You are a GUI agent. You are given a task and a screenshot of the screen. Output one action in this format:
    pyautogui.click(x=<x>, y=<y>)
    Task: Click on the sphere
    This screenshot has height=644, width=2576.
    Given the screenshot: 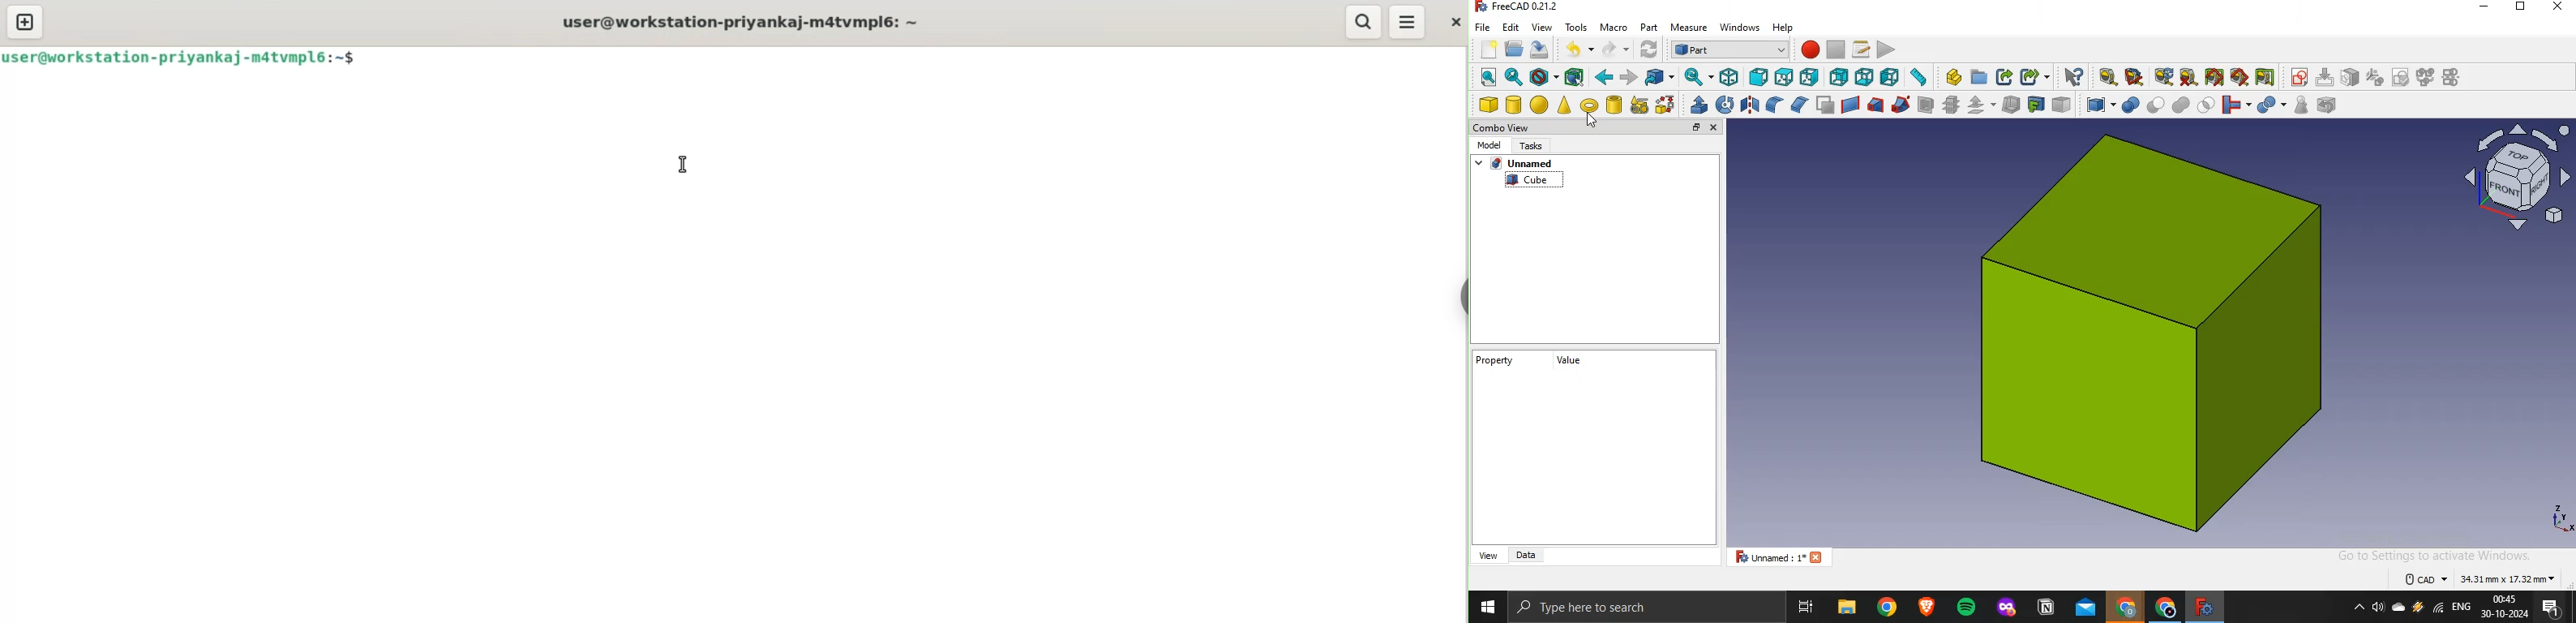 What is the action you would take?
    pyautogui.click(x=1540, y=105)
    